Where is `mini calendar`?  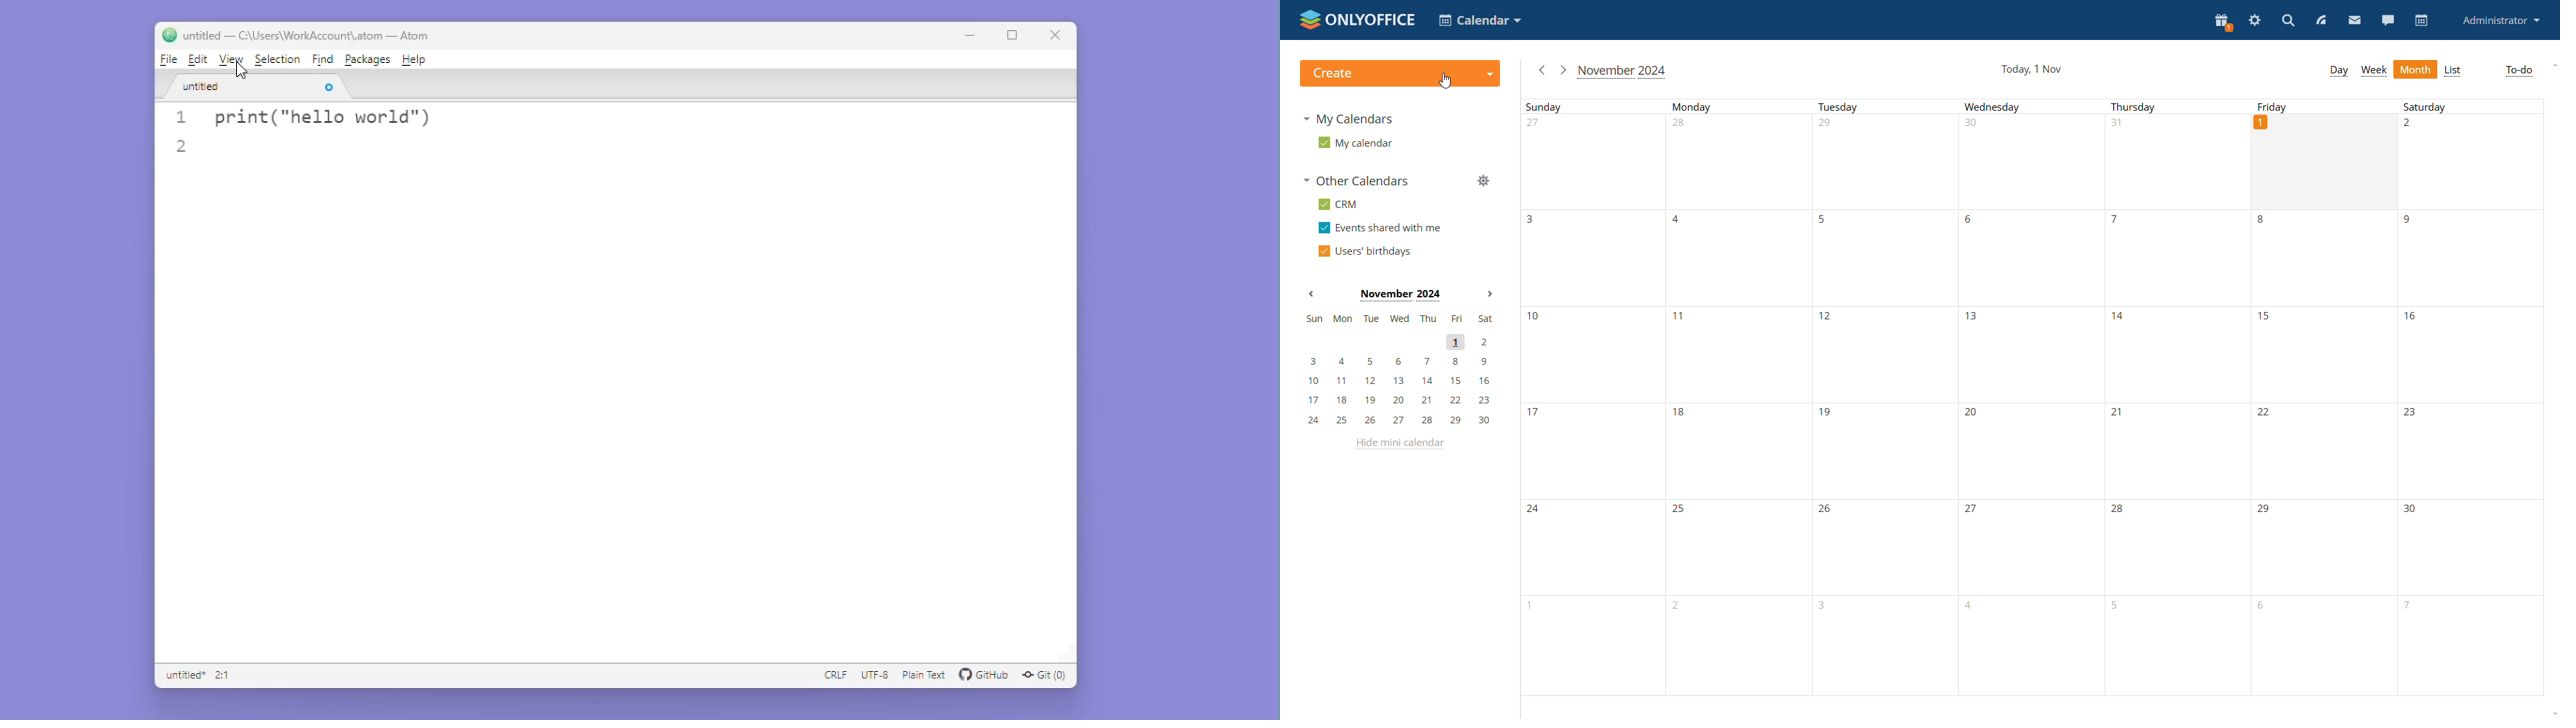 mini calendar is located at coordinates (1398, 371).